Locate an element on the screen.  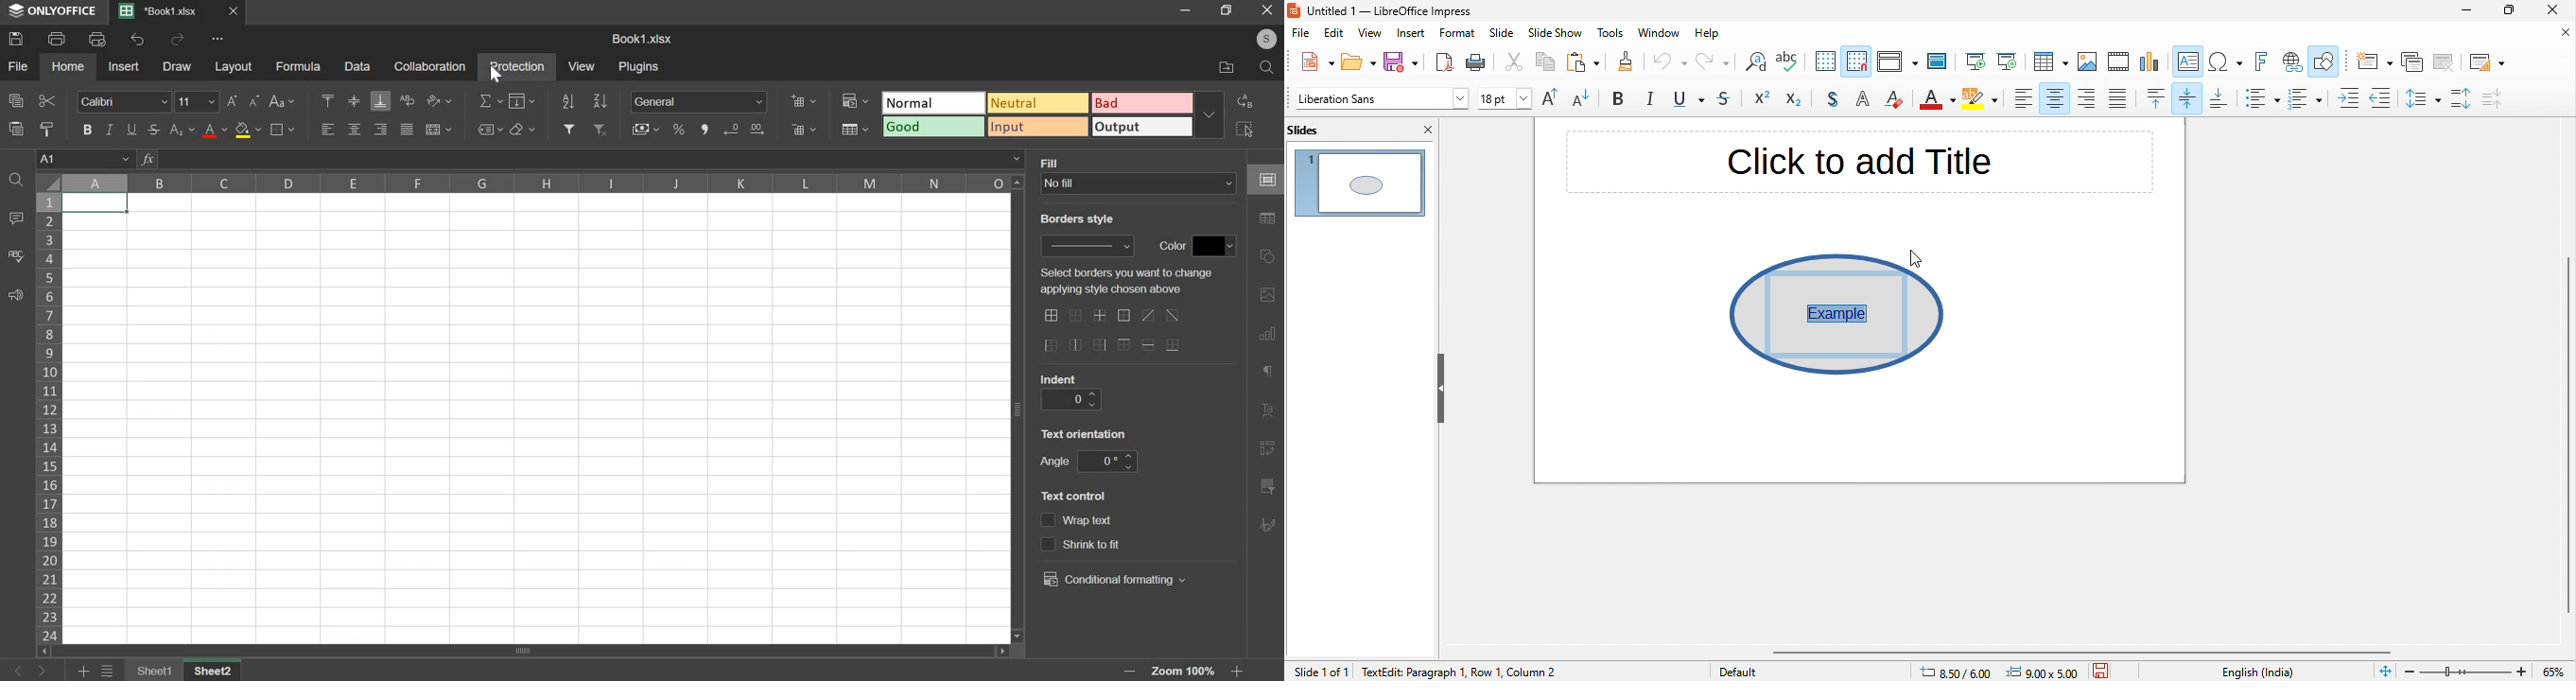
color is located at coordinates (1171, 246).